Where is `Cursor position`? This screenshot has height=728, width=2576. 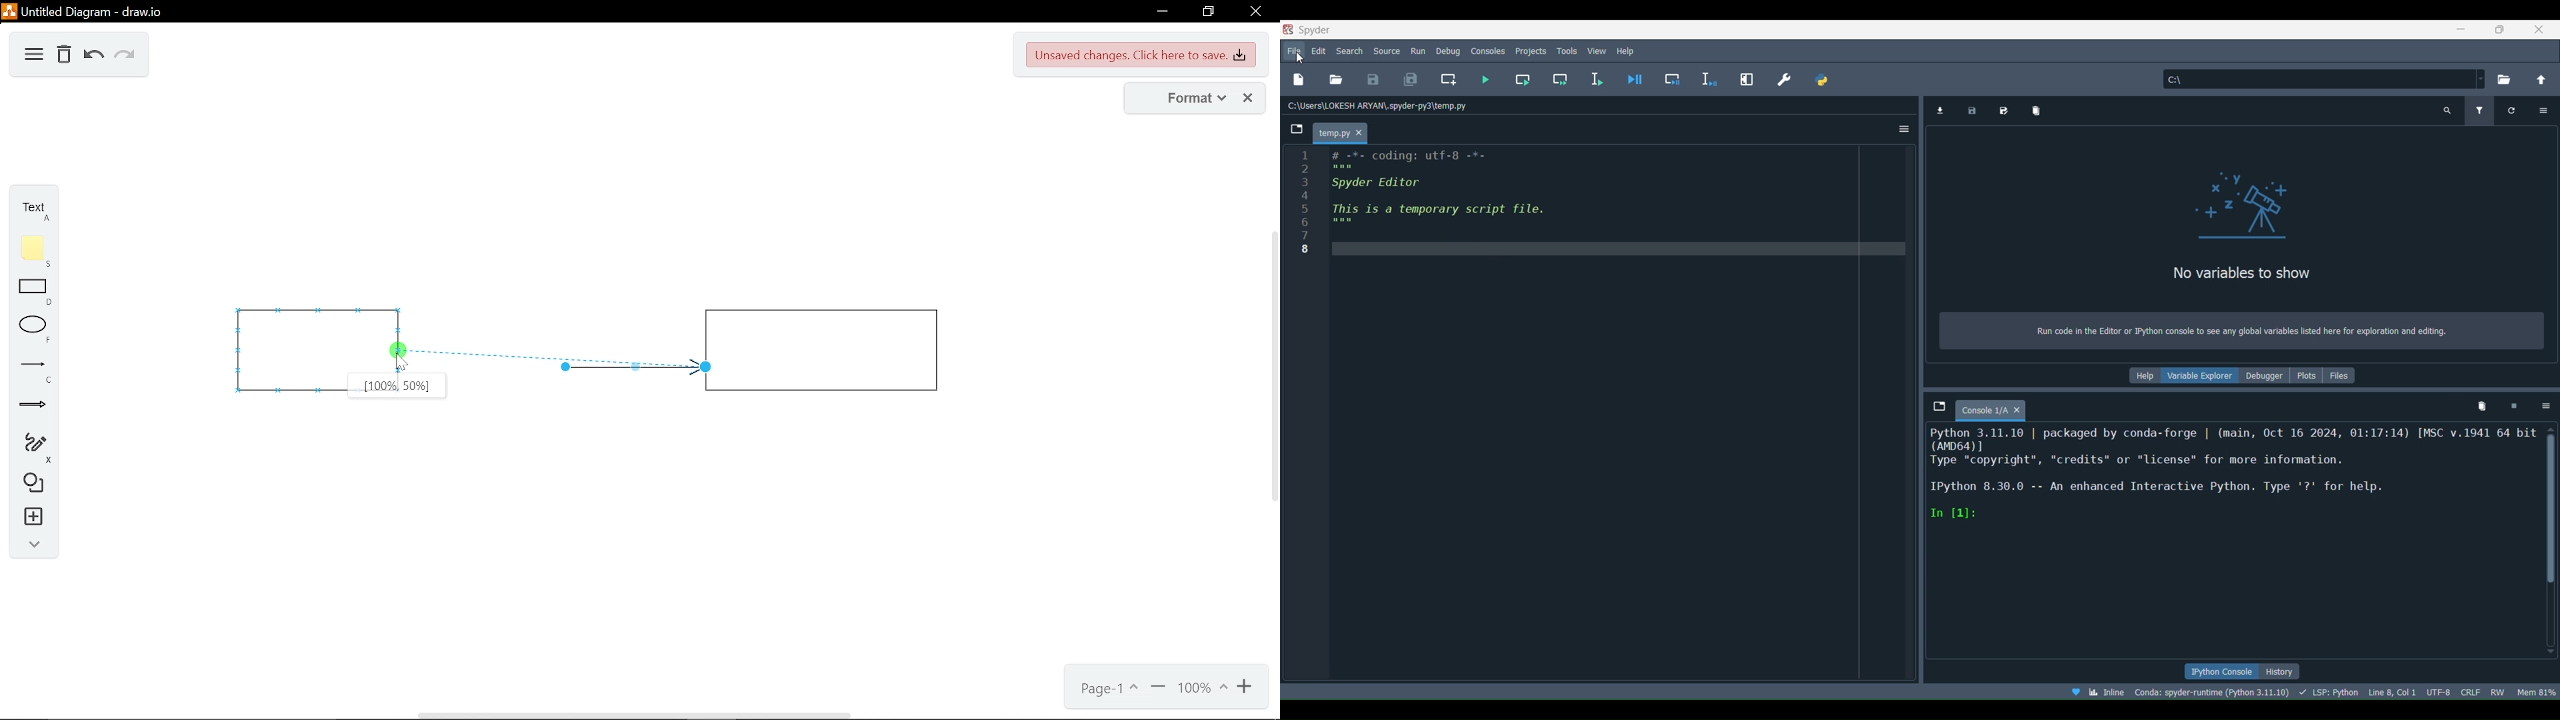
Cursor position is located at coordinates (2393, 692).